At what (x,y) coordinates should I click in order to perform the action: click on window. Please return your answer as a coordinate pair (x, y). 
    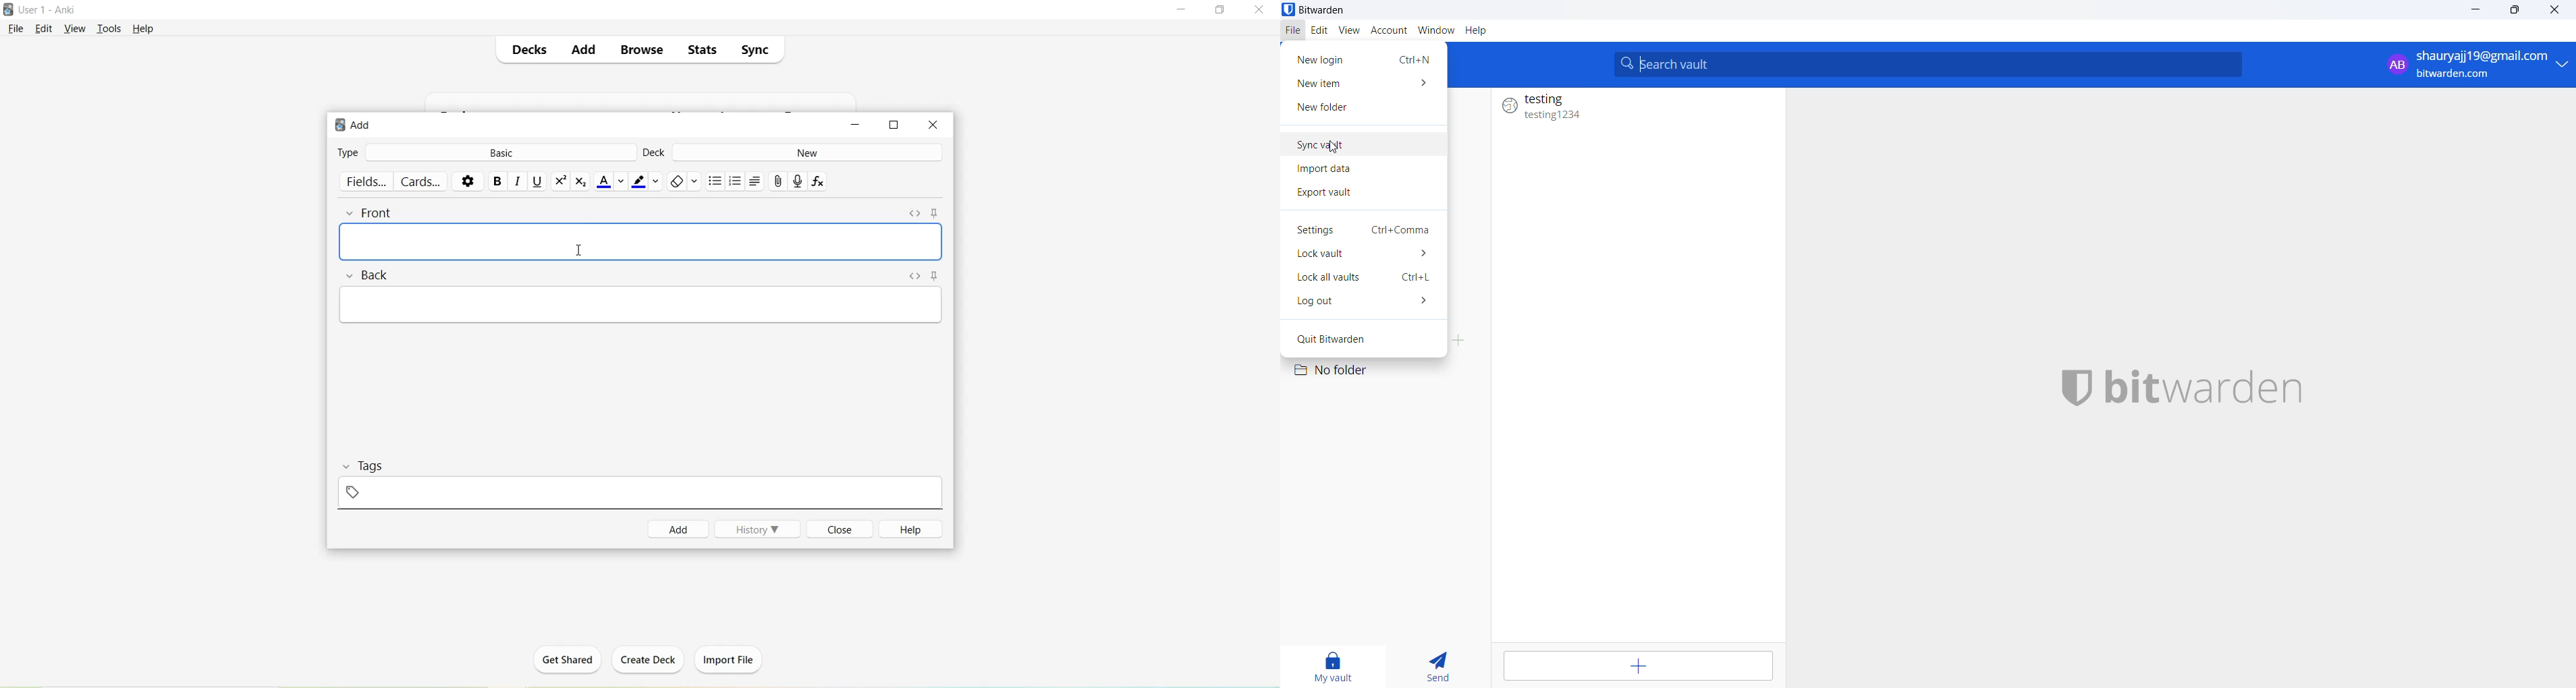
    Looking at the image, I should click on (1433, 30).